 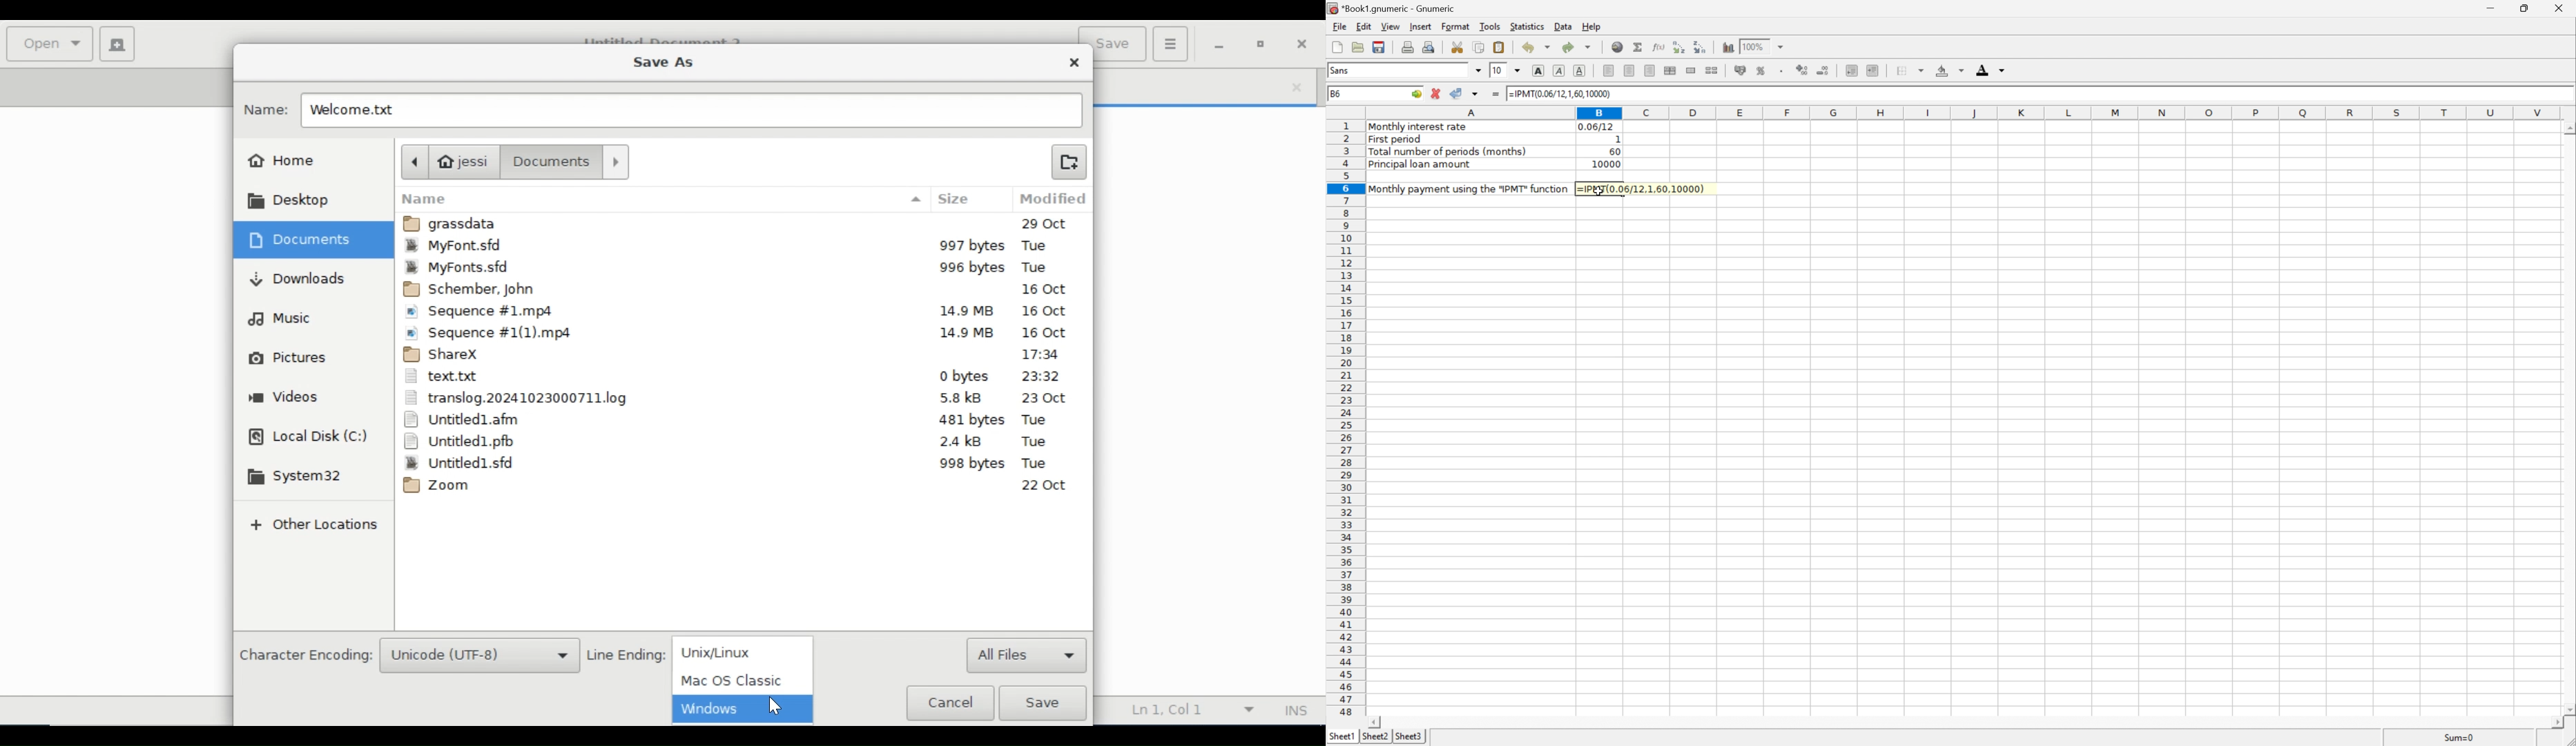 I want to click on Character Encoding, so click(x=305, y=653).